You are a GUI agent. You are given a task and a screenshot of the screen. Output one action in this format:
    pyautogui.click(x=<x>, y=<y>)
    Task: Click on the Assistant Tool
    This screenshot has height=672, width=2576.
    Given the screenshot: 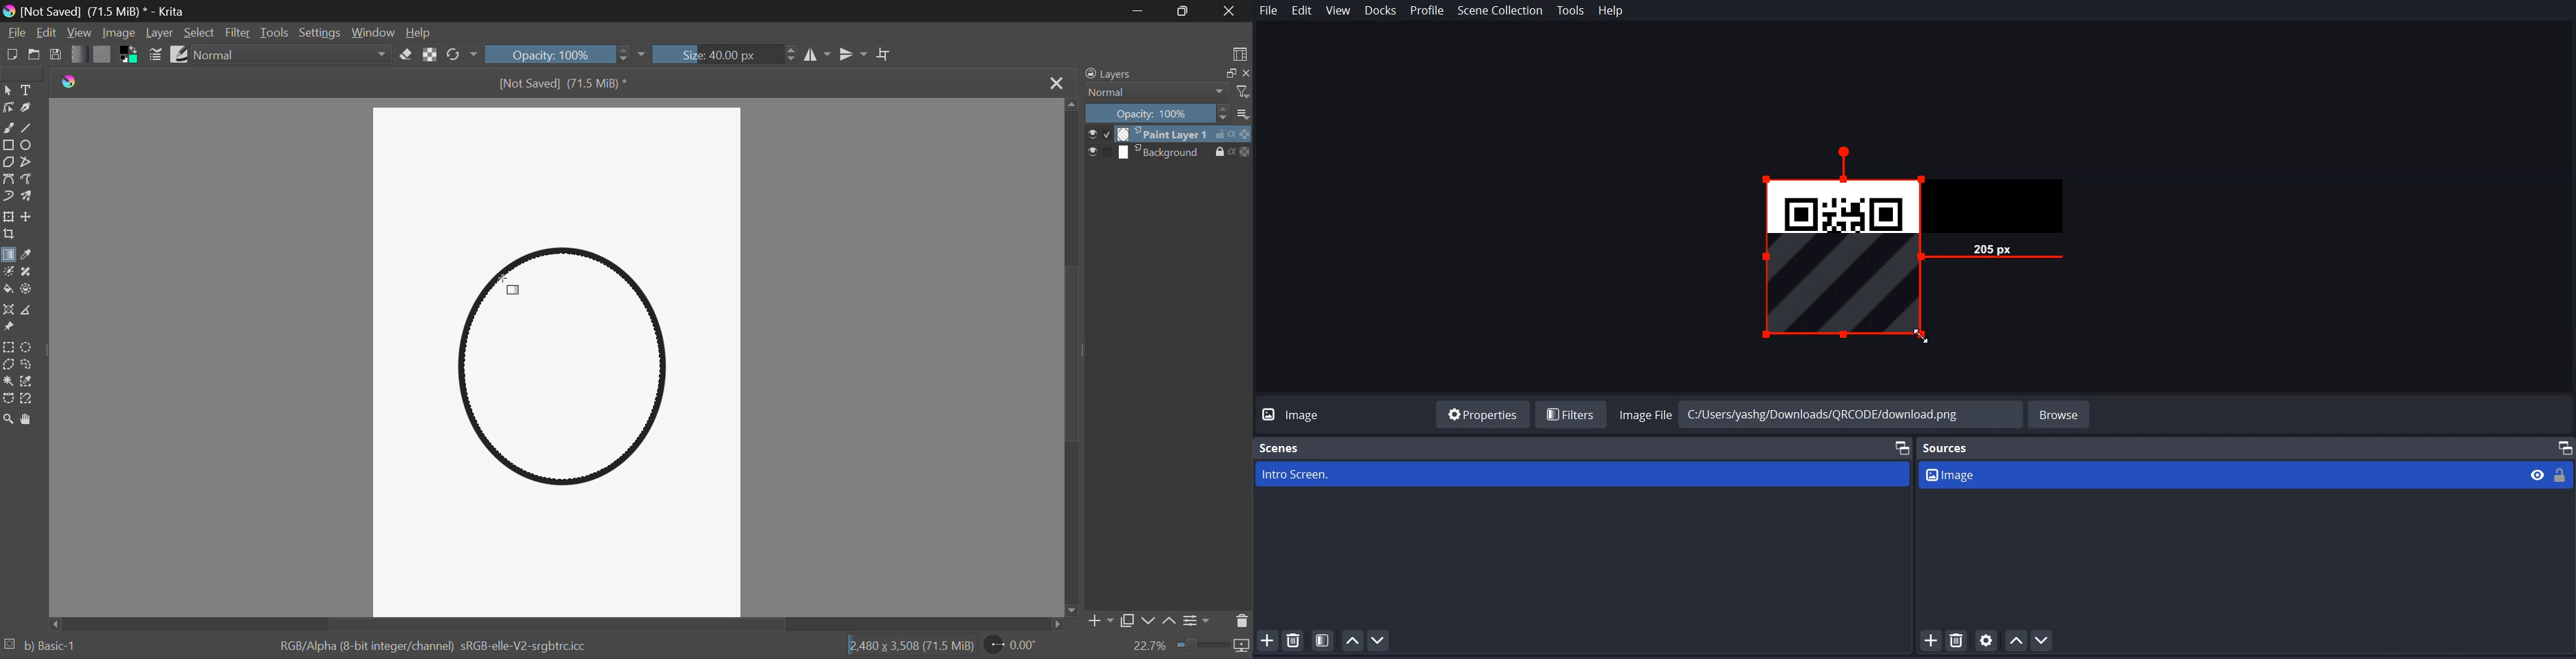 What is the action you would take?
    pyautogui.click(x=8, y=309)
    